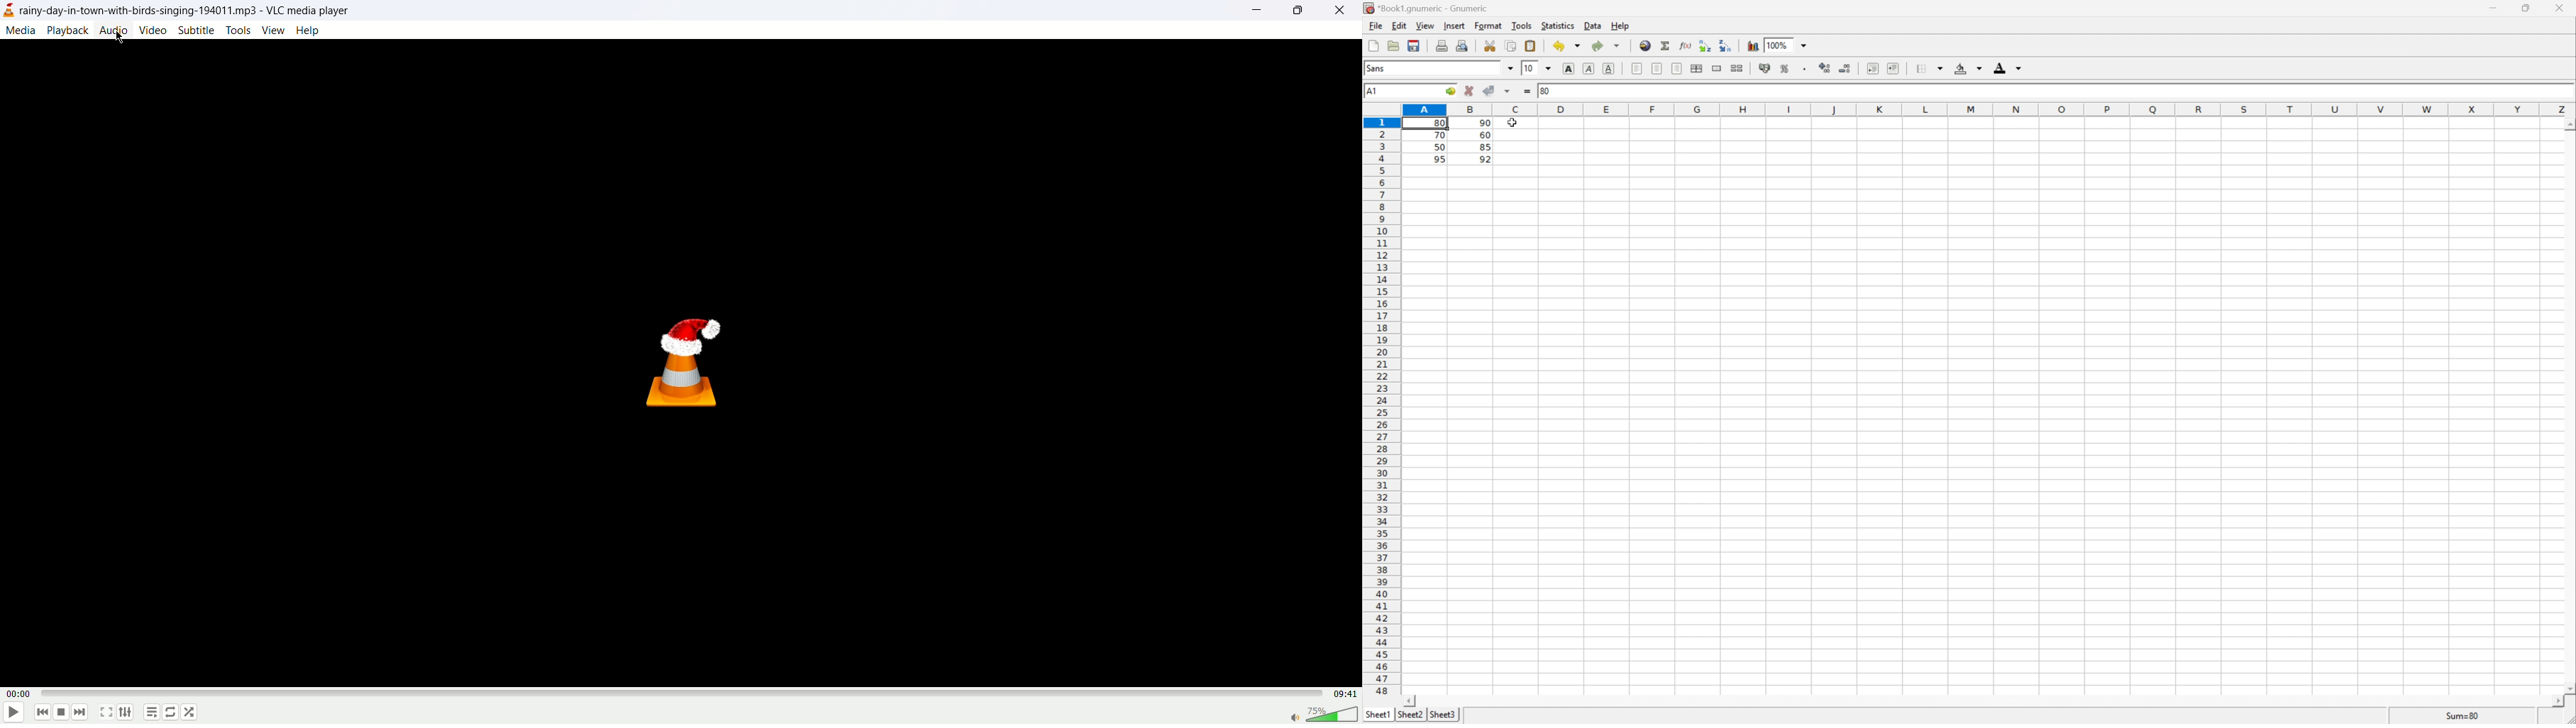 The image size is (2576, 728). I want to click on A1, so click(1377, 91).